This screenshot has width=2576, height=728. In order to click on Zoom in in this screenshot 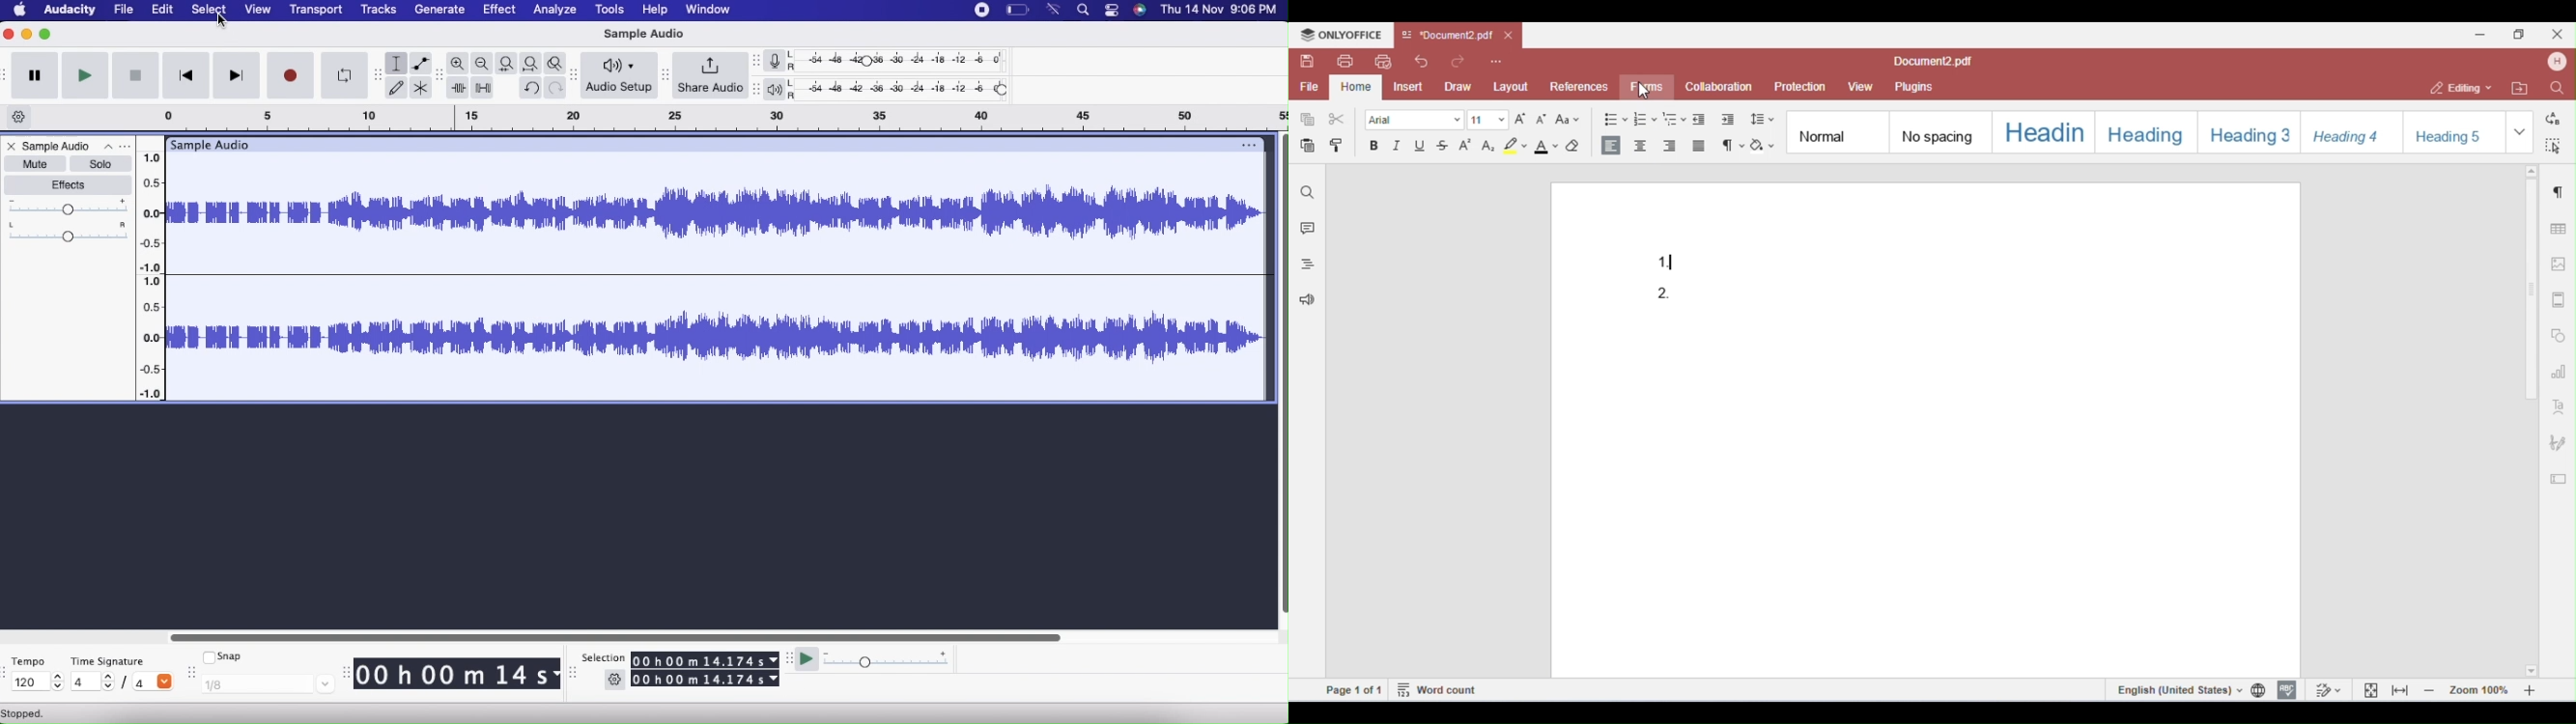, I will do `click(458, 63)`.